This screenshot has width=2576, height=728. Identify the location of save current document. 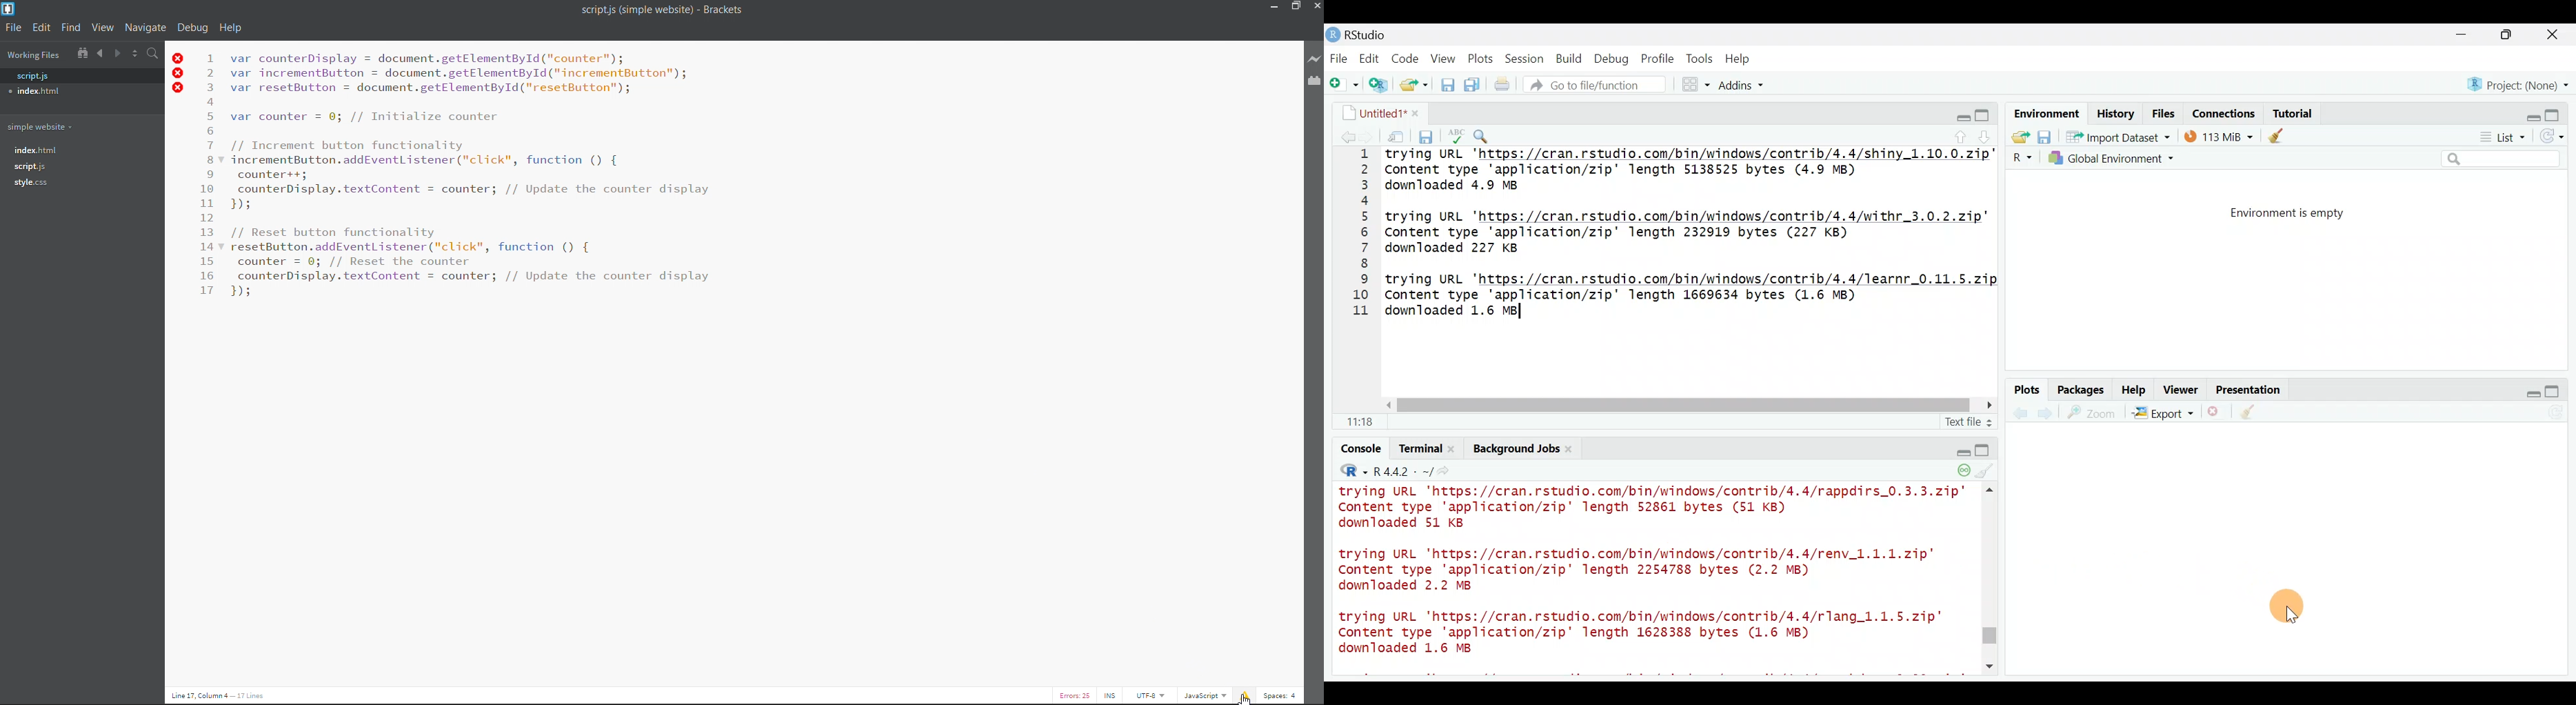
(1428, 135).